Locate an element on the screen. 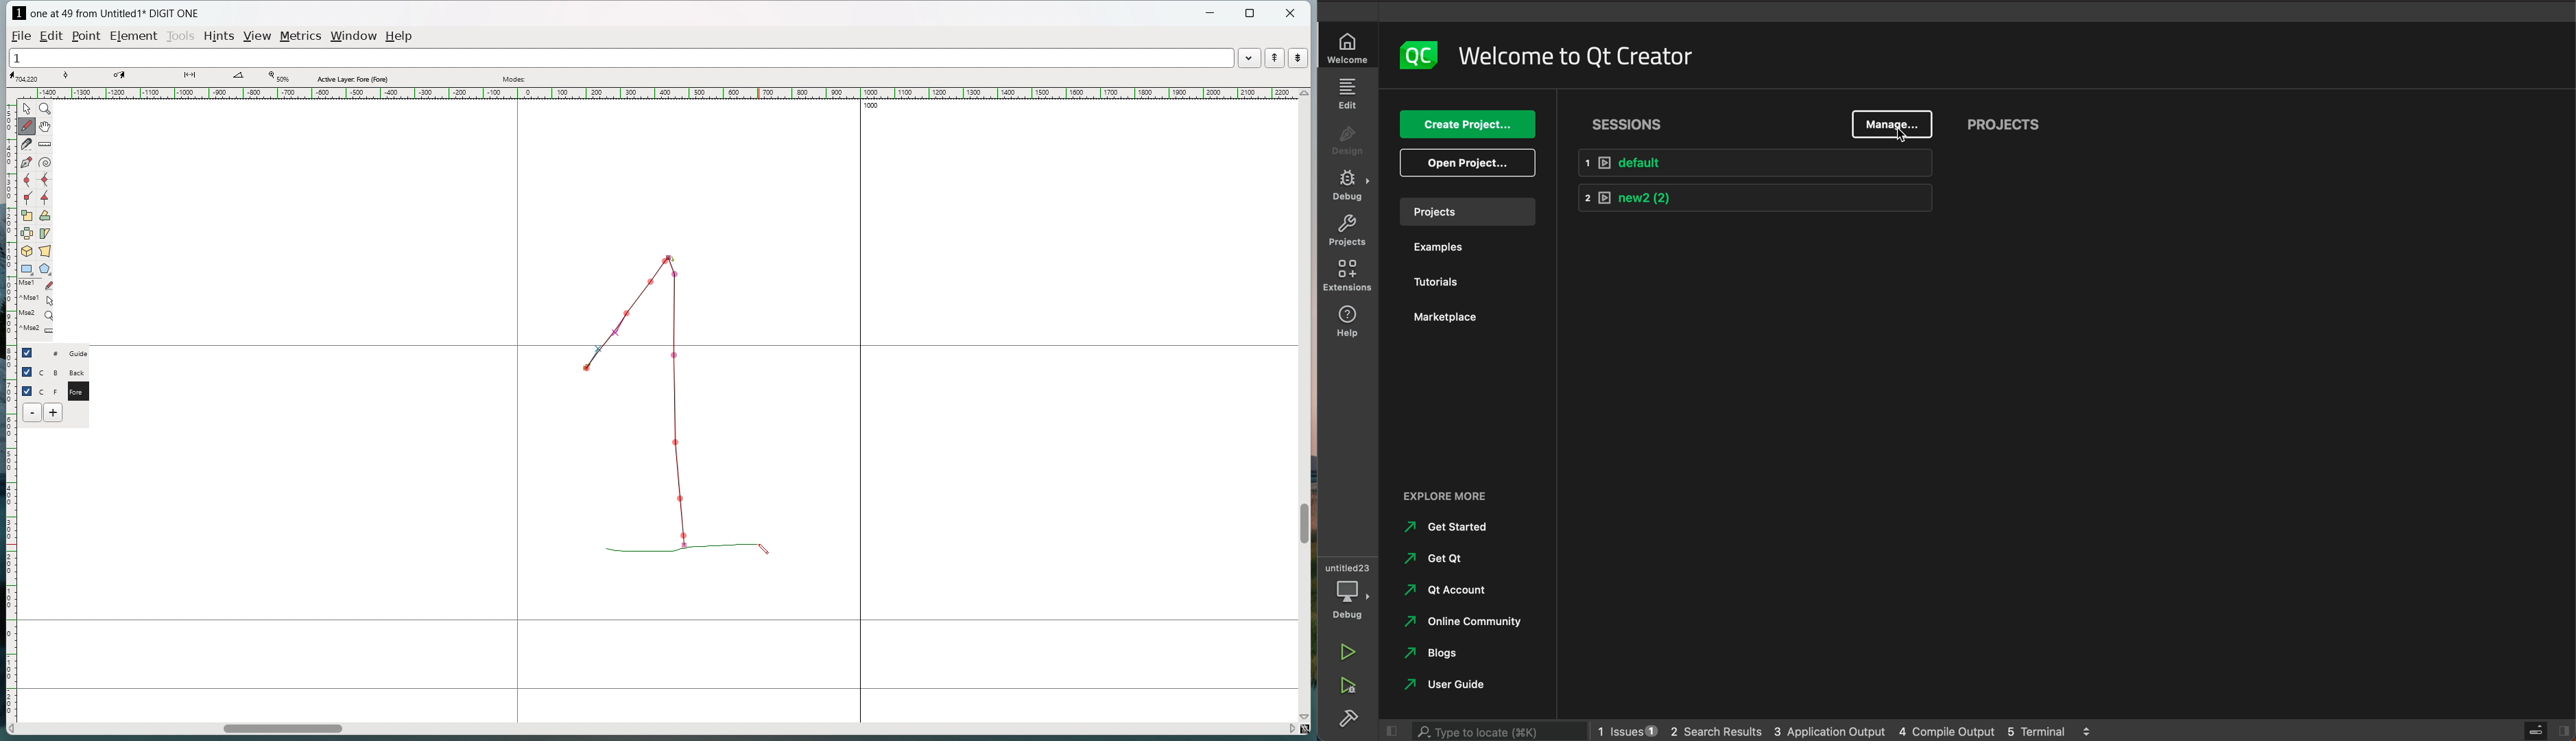 The width and height of the screenshot is (2576, 756). default is located at coordinates (1753, 163).